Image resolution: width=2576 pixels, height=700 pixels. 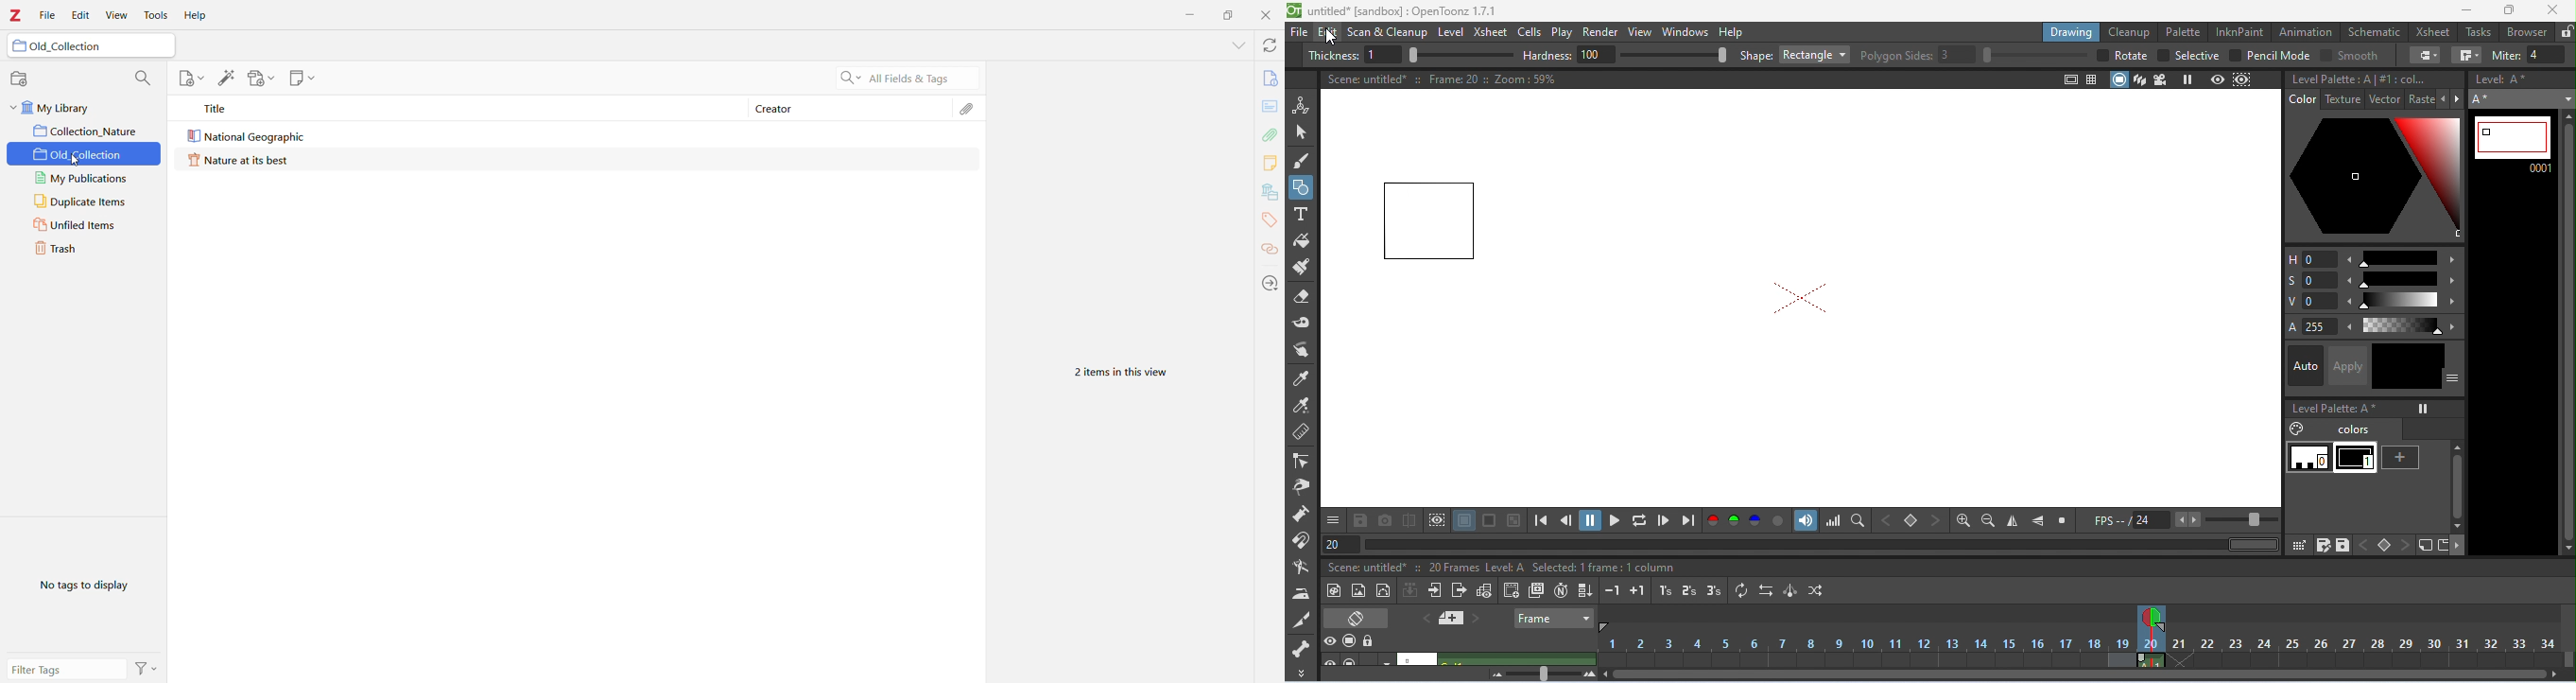 I want to click on Attachments, so click(x=970, y=108).